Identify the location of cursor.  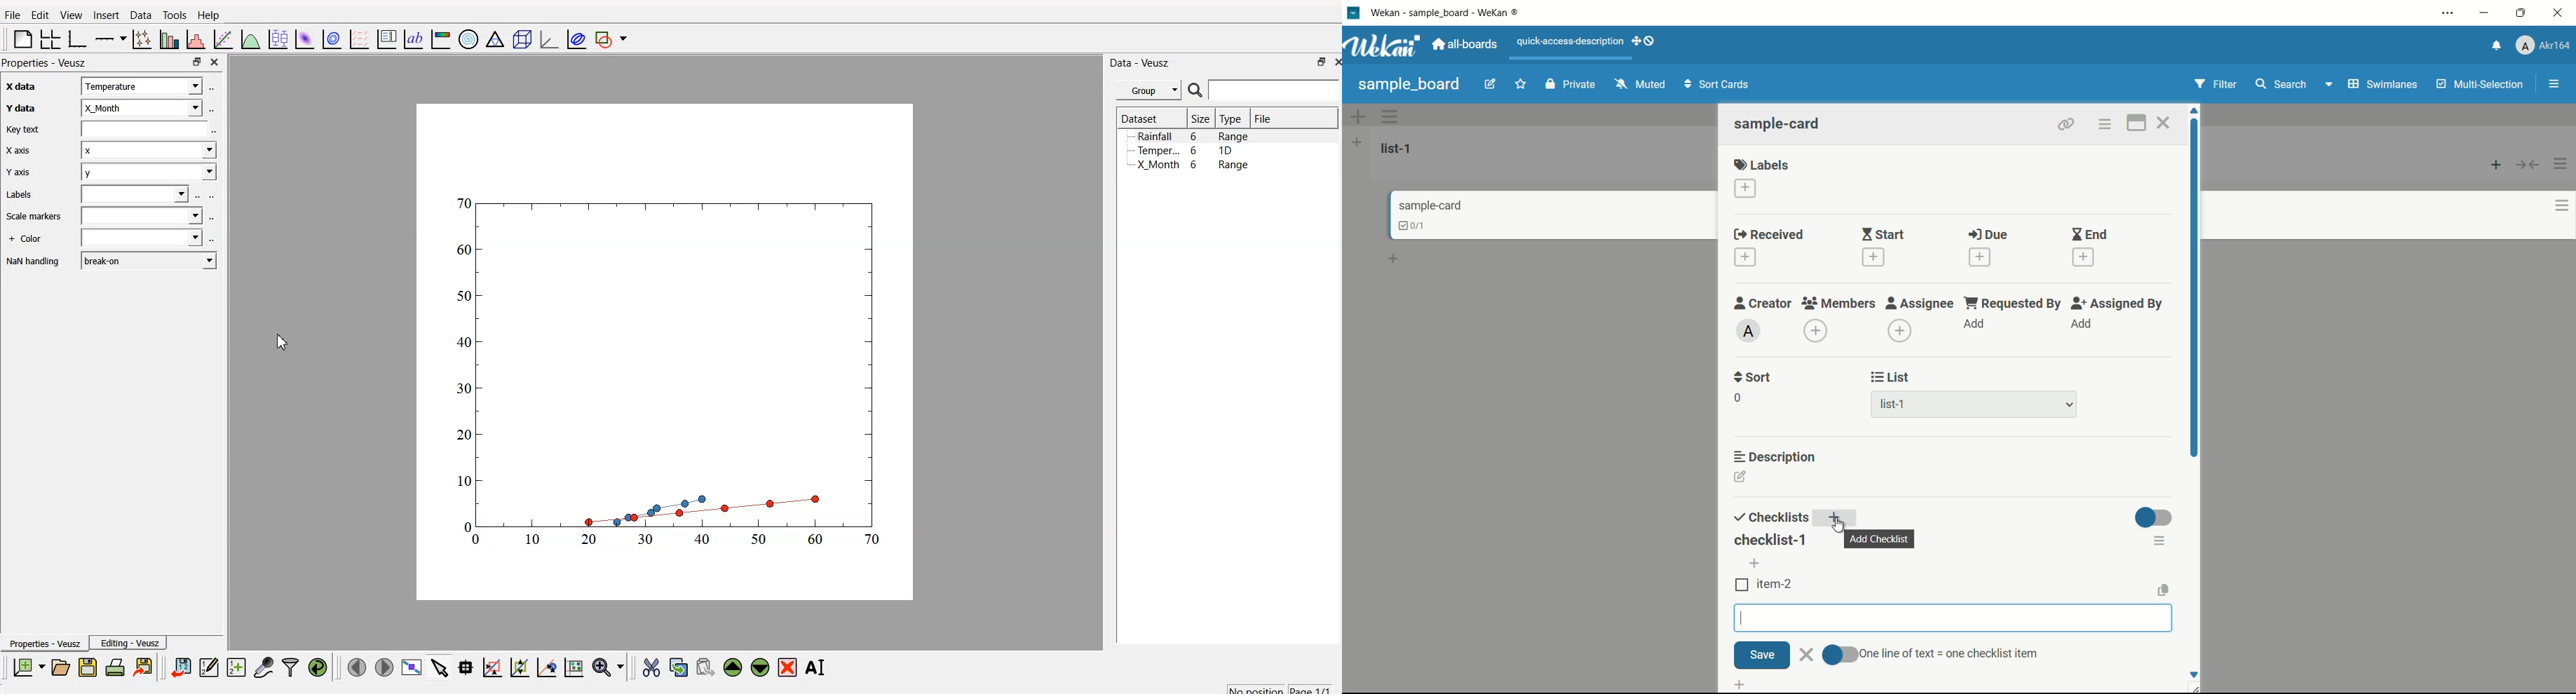
(280, 339).